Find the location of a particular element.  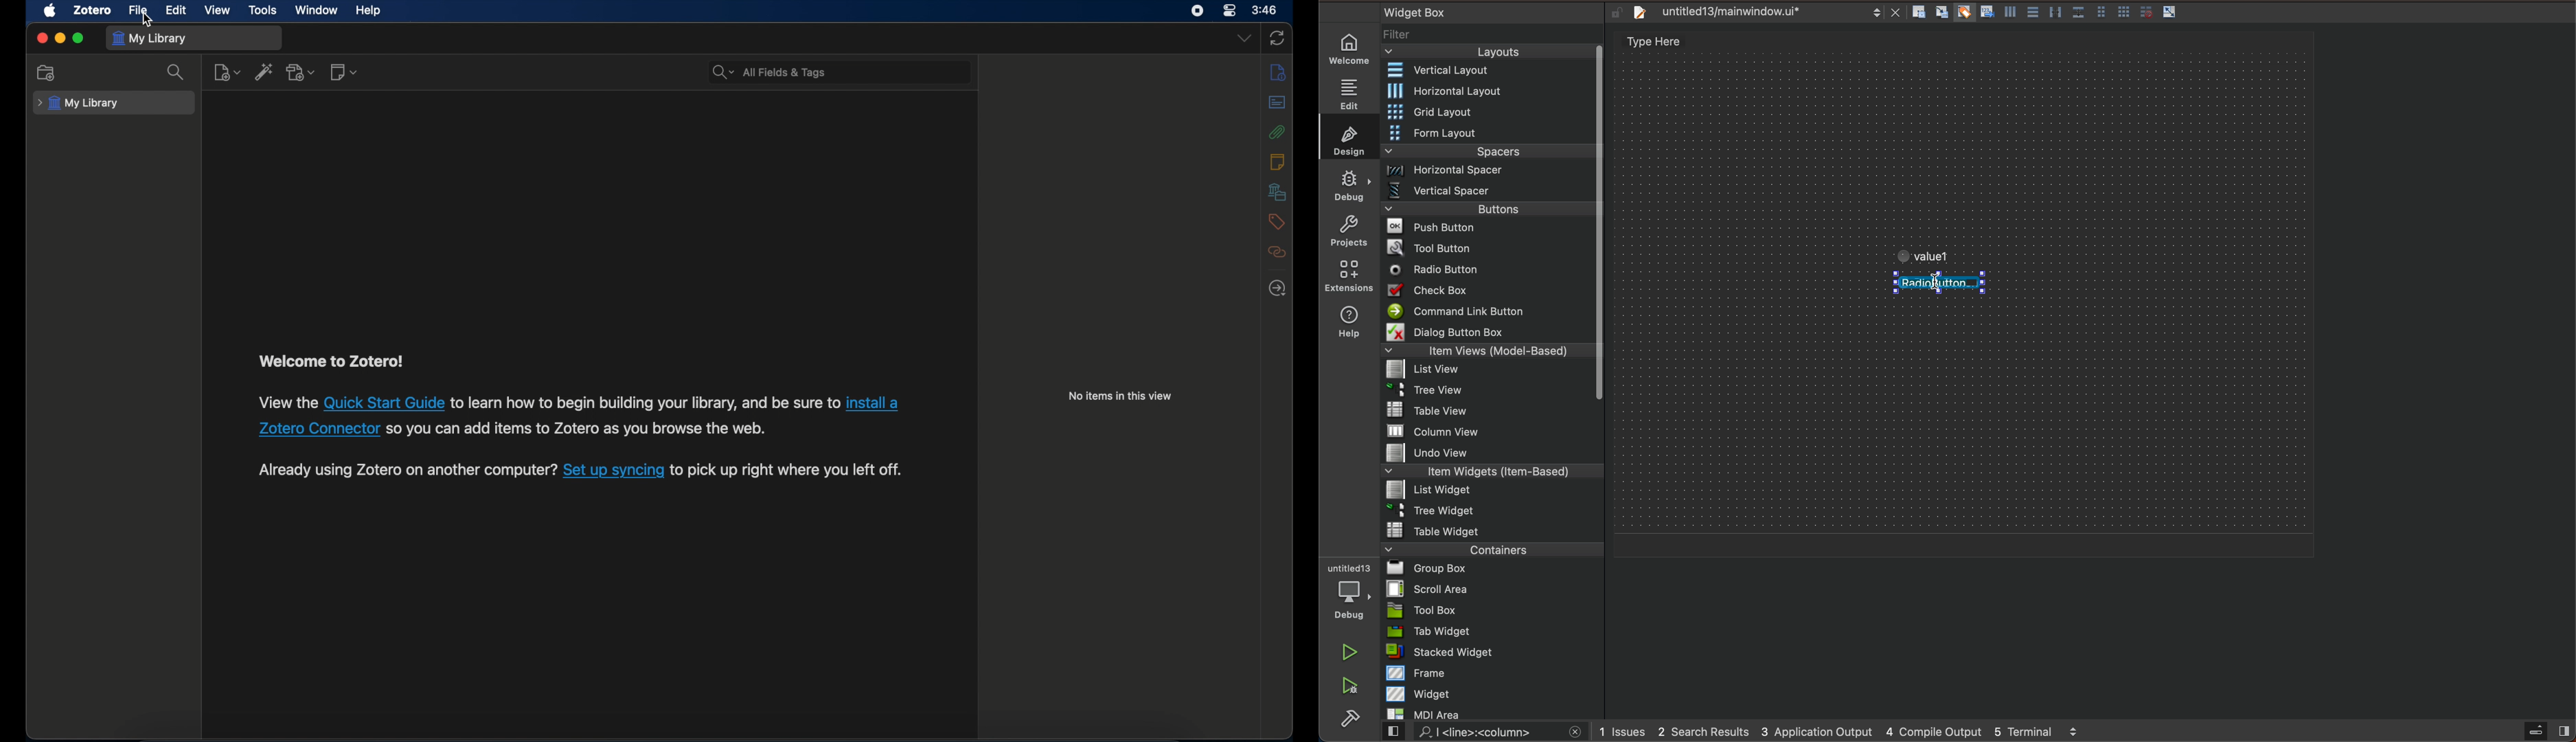

push button is located at coordinates (1488, 229).